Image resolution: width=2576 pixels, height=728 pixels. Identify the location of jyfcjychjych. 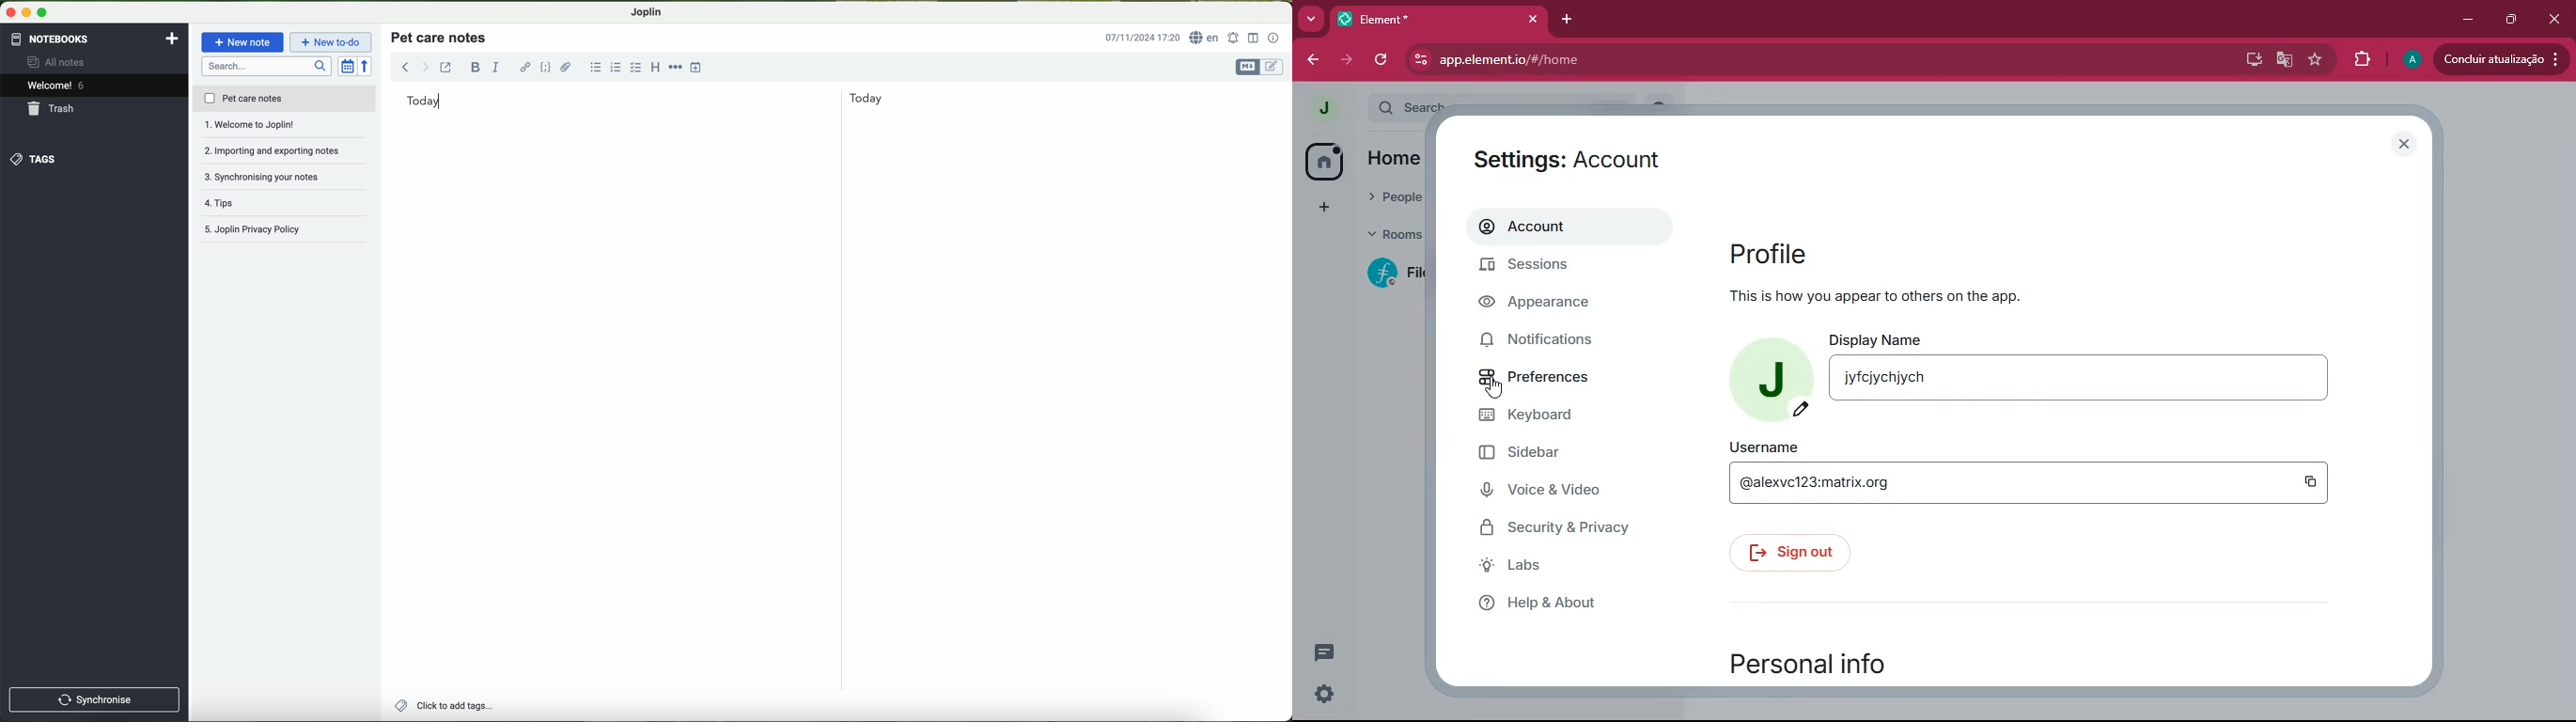
(2080, 377).